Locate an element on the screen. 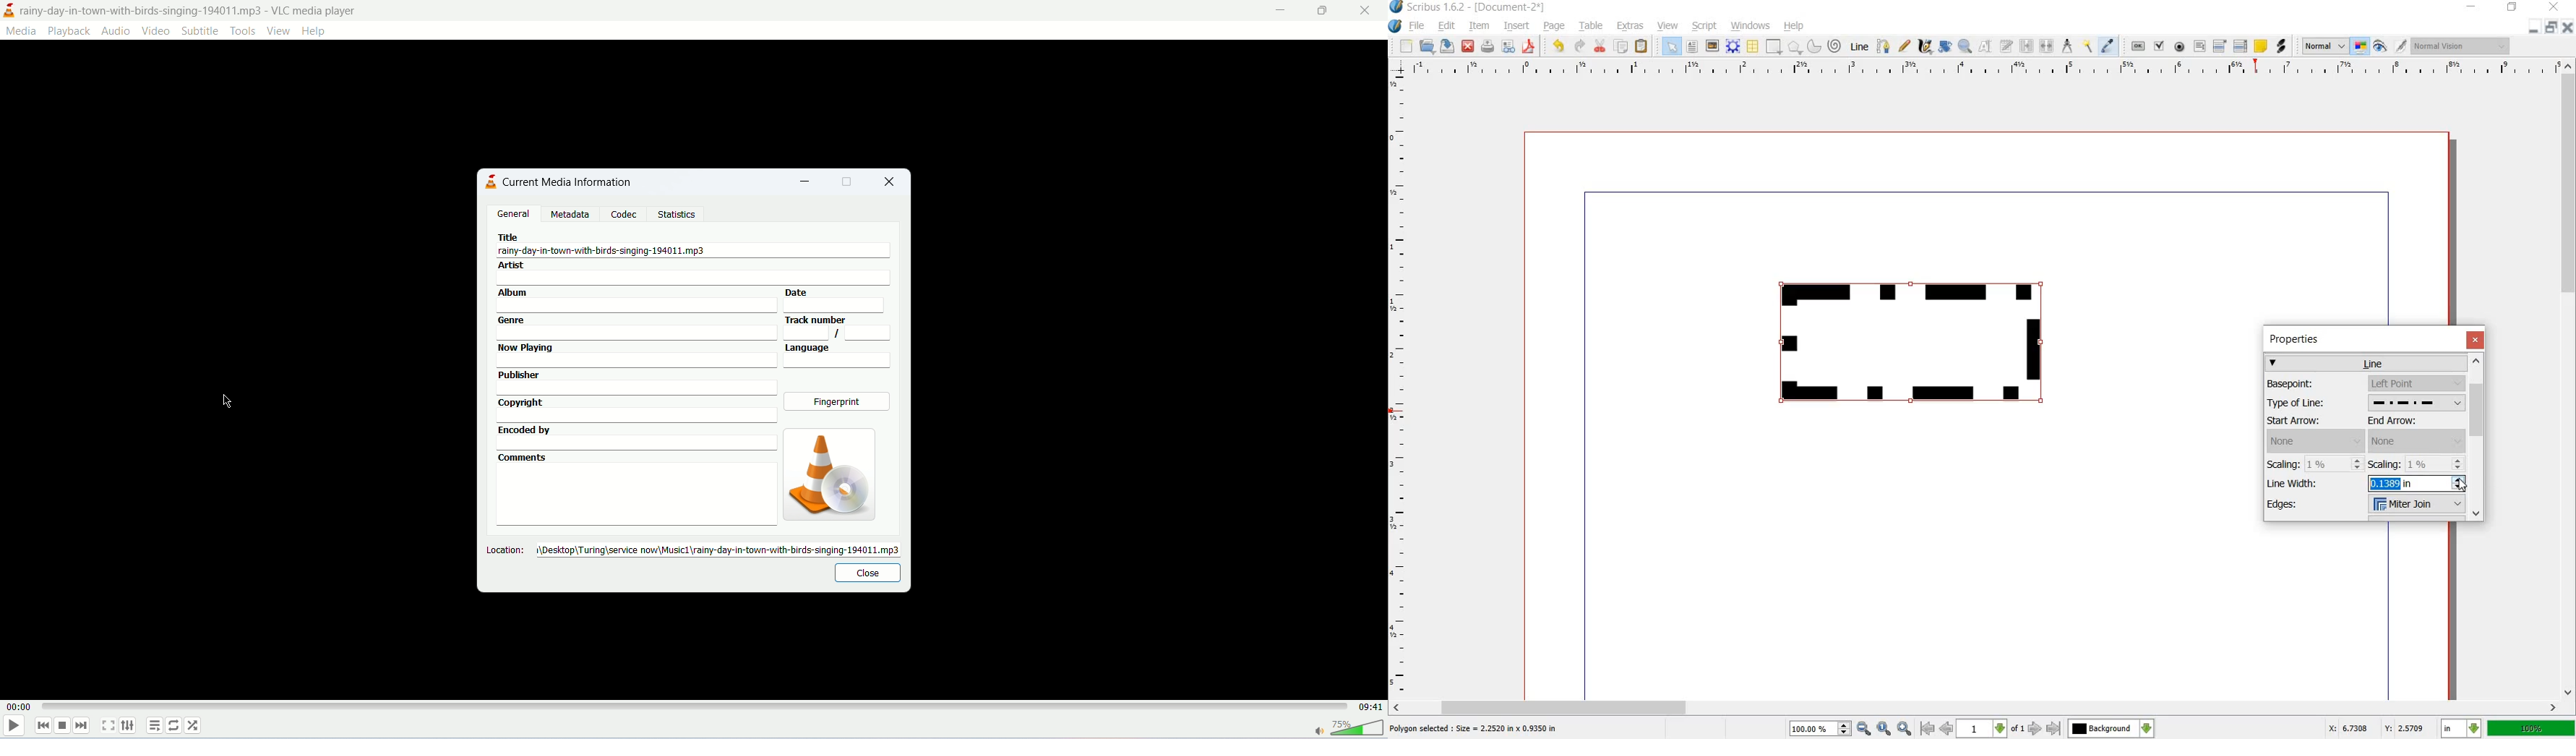 Image resolution: width=2576 pixels, height=756 pixels. statistics is located at coordinates (678, 215).